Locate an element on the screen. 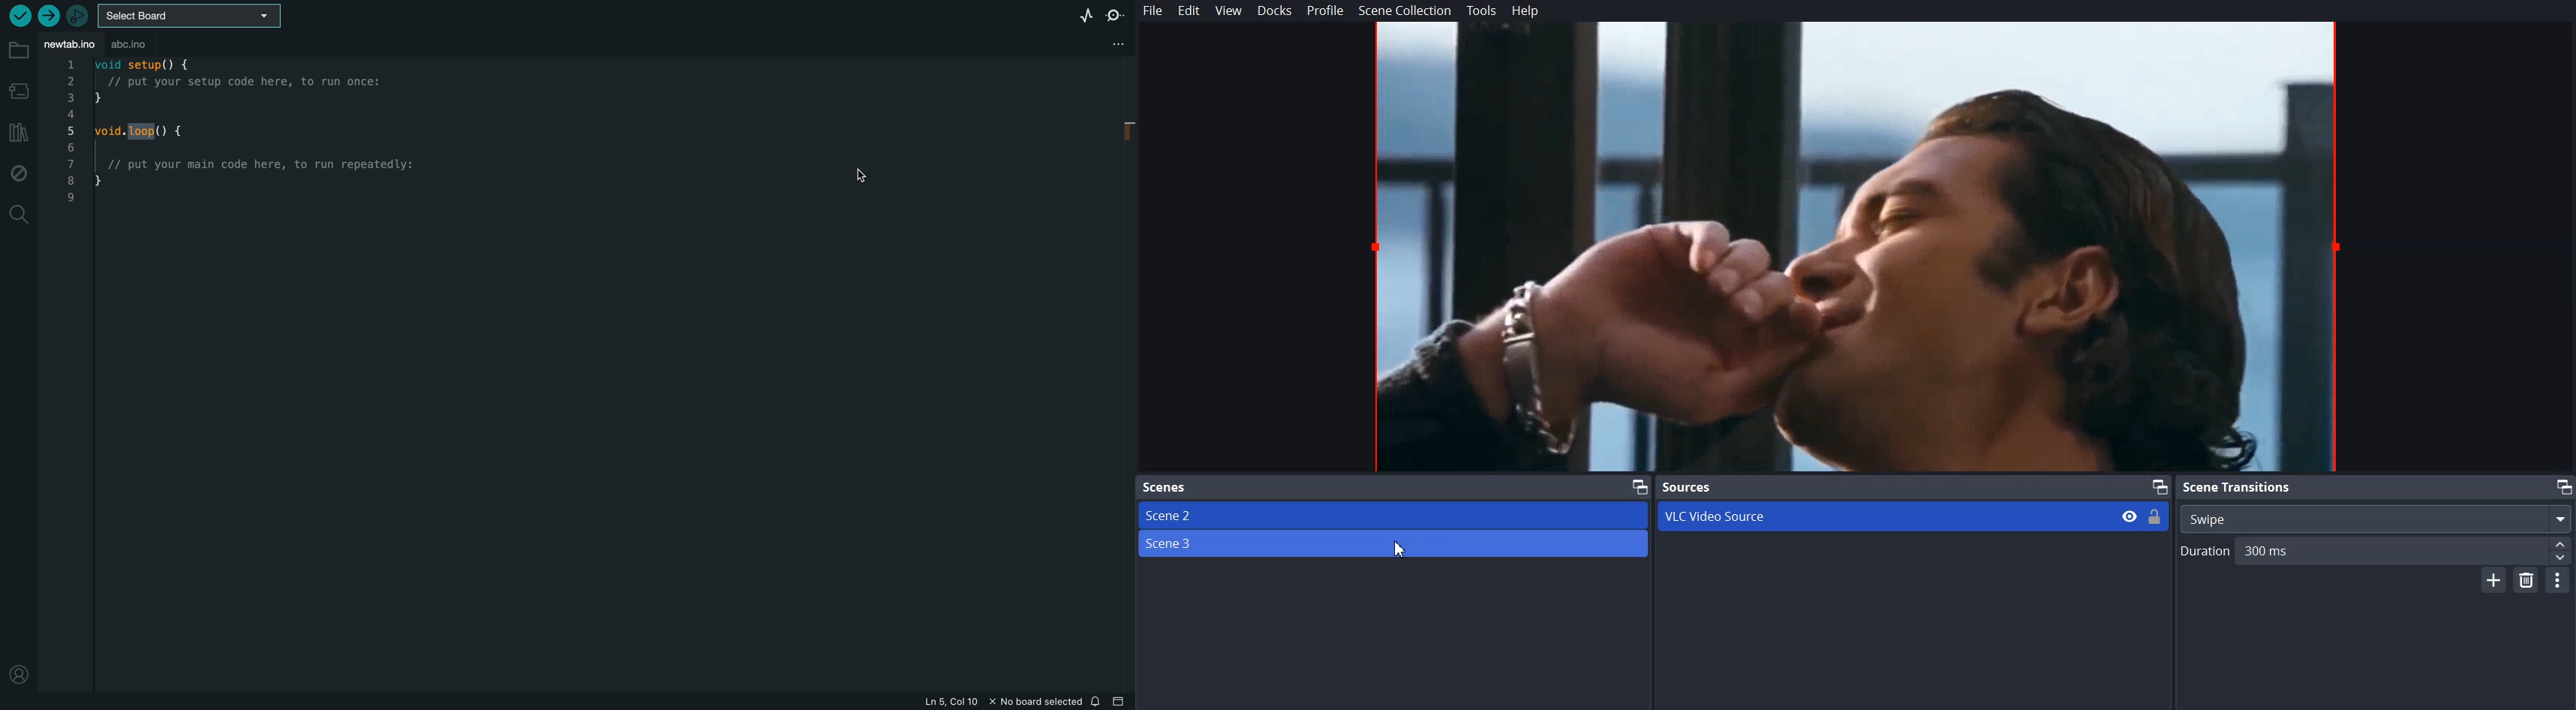 This screenshot has height=728, width=2576. Duration is located at coordinates (2205, 552).